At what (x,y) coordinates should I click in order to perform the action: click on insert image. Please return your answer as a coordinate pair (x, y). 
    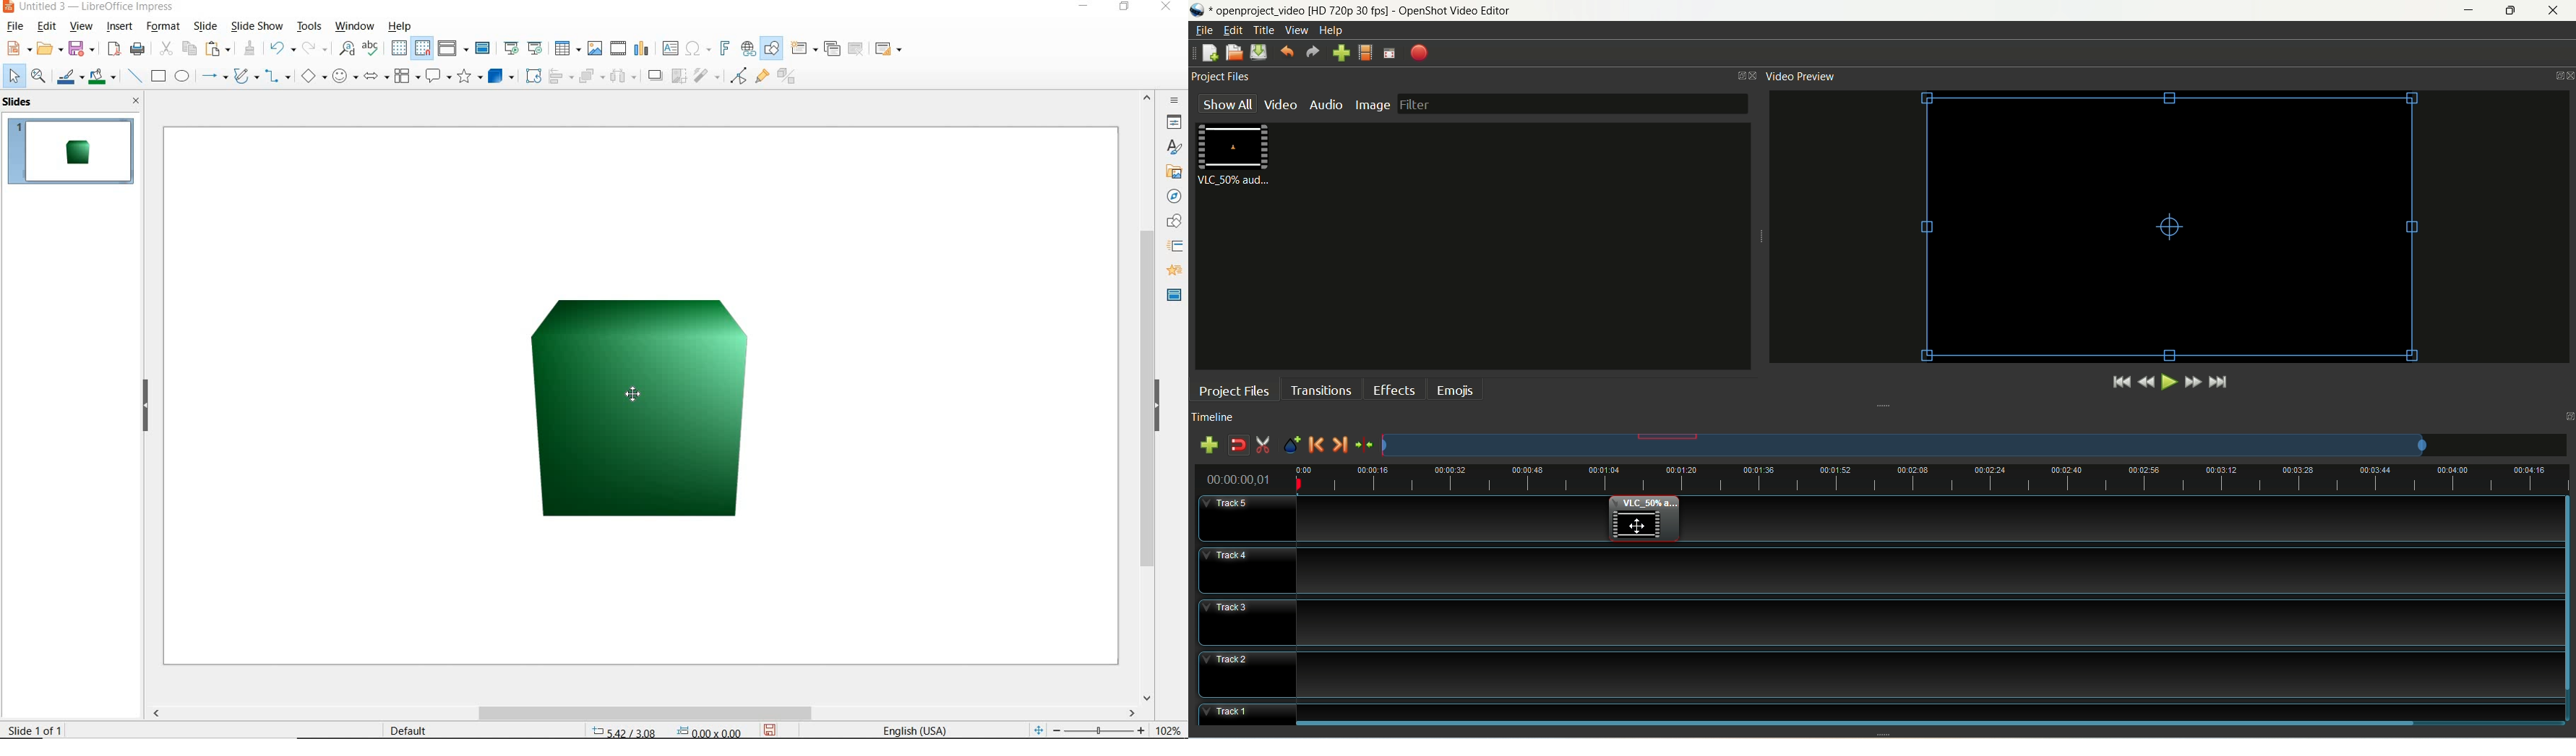
    Looking at the image, I should click on (595, 49).